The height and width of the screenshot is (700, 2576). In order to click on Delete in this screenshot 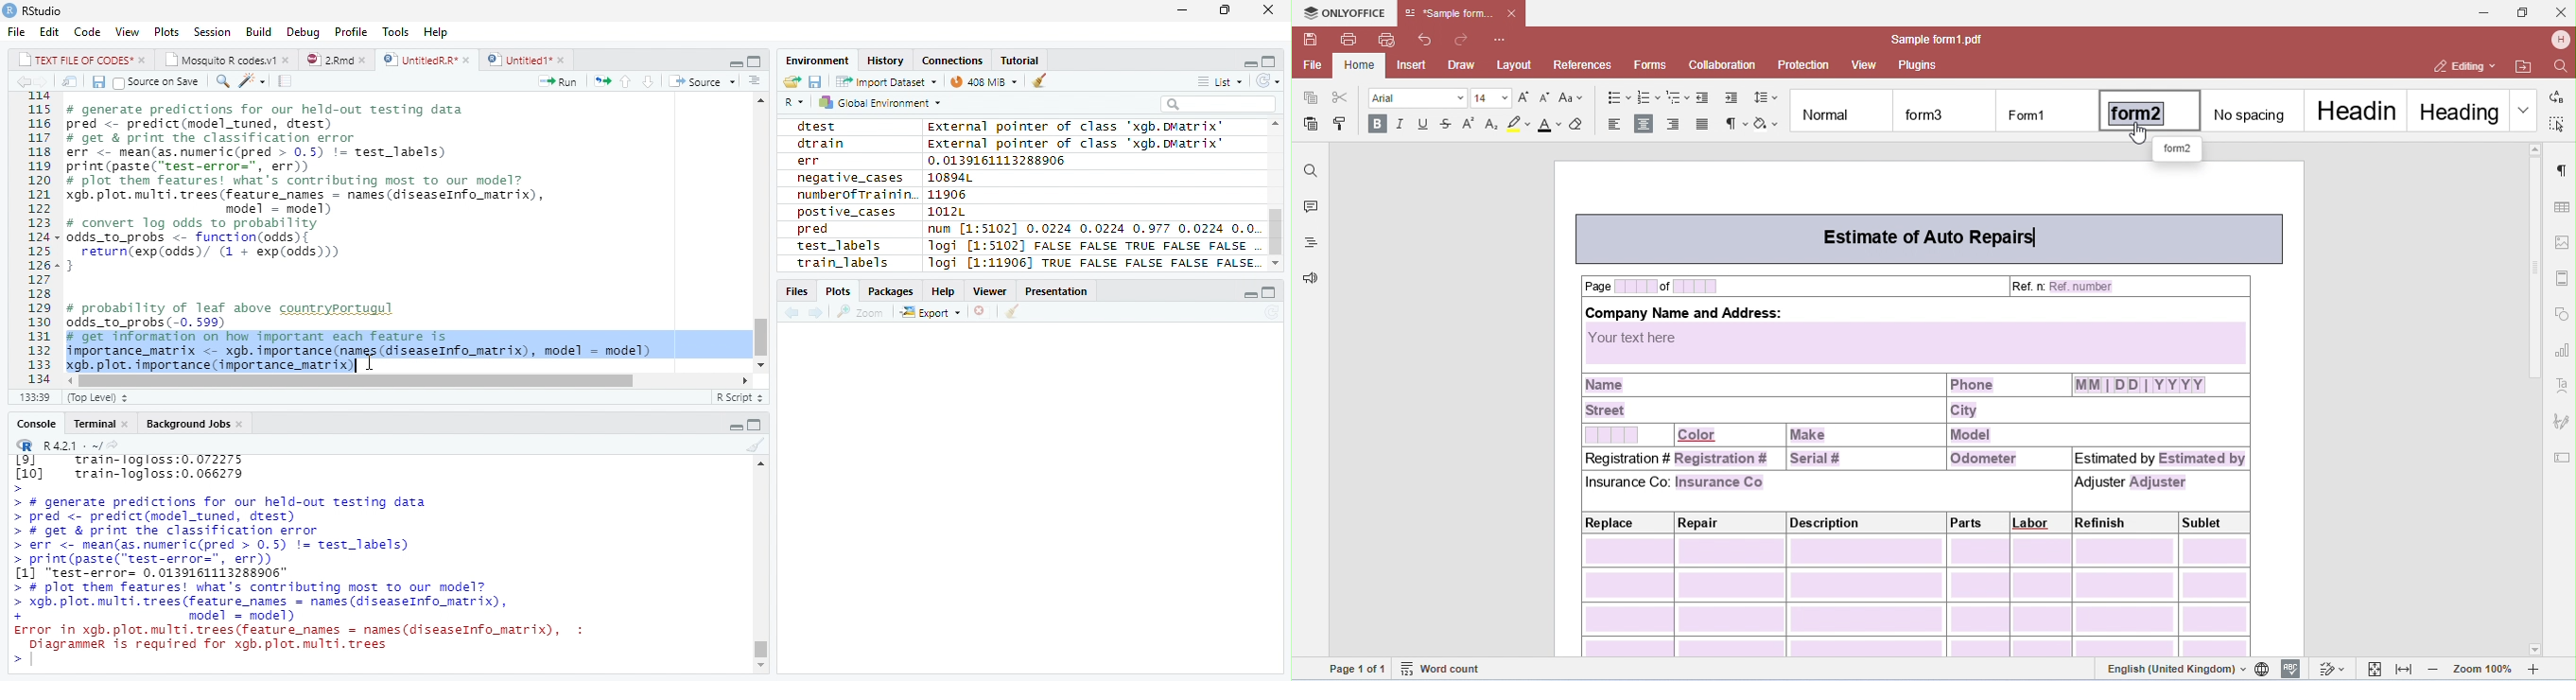, I will do `click(981, 311)`.